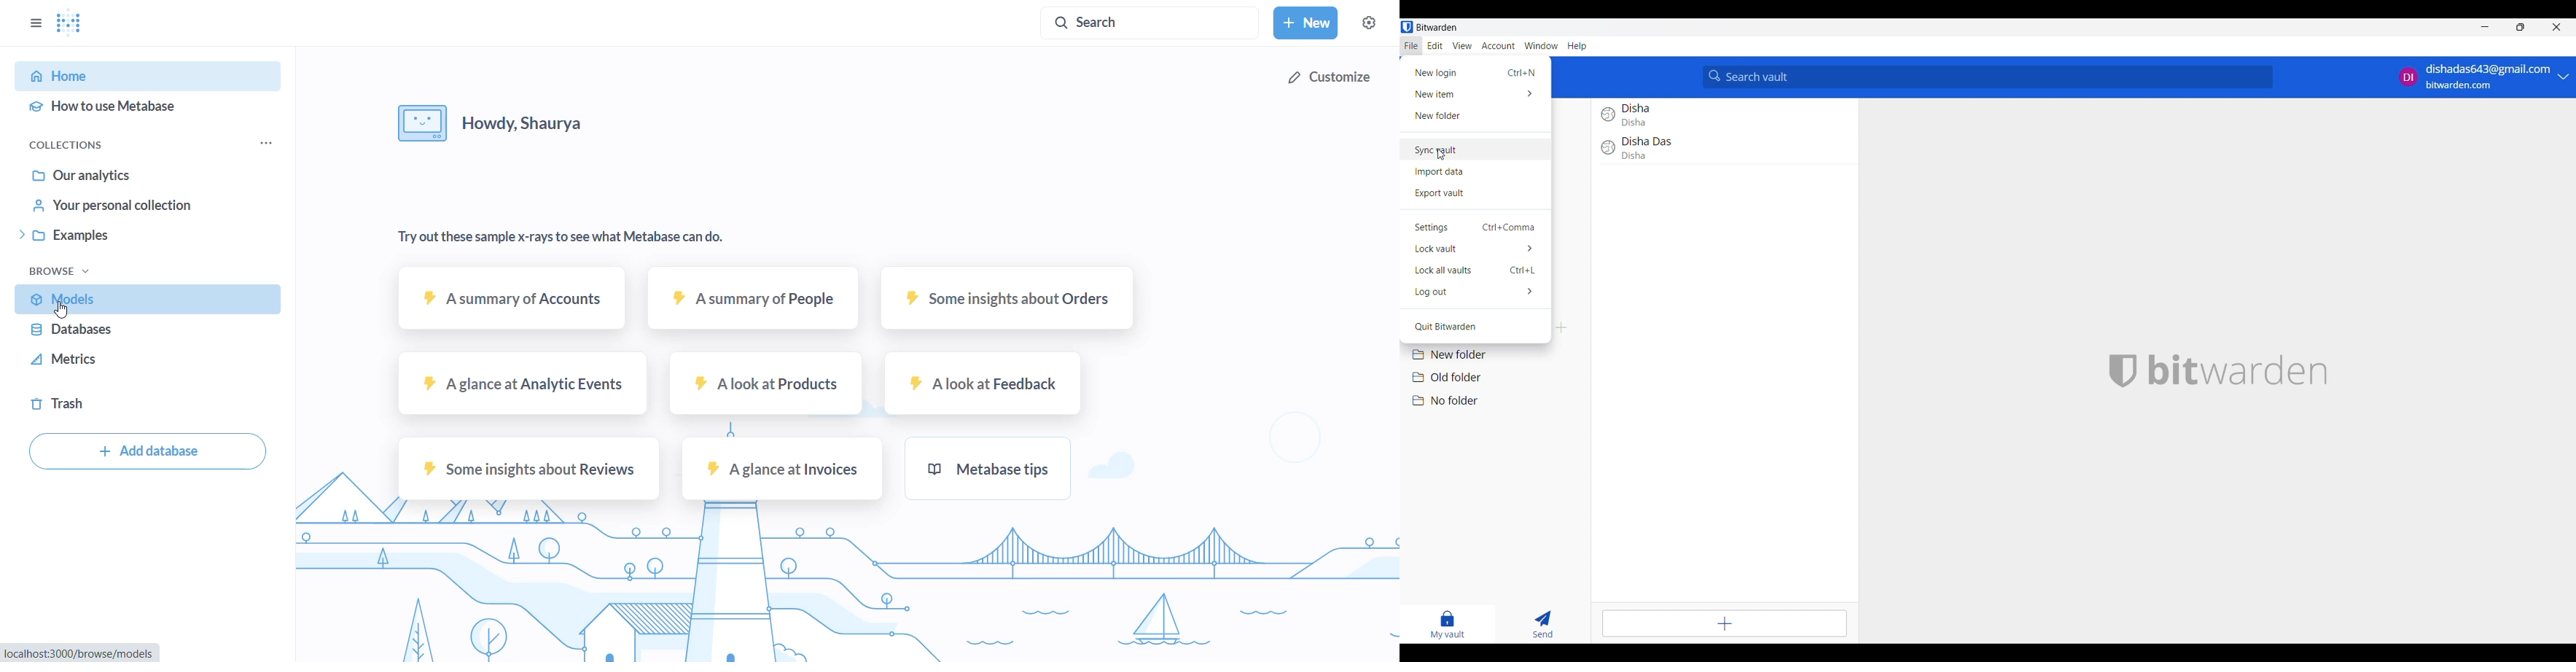  What do you see at coordinates (1498, 401) in the screenshot?
I see `No folder` at bounding box center [1498, 401].